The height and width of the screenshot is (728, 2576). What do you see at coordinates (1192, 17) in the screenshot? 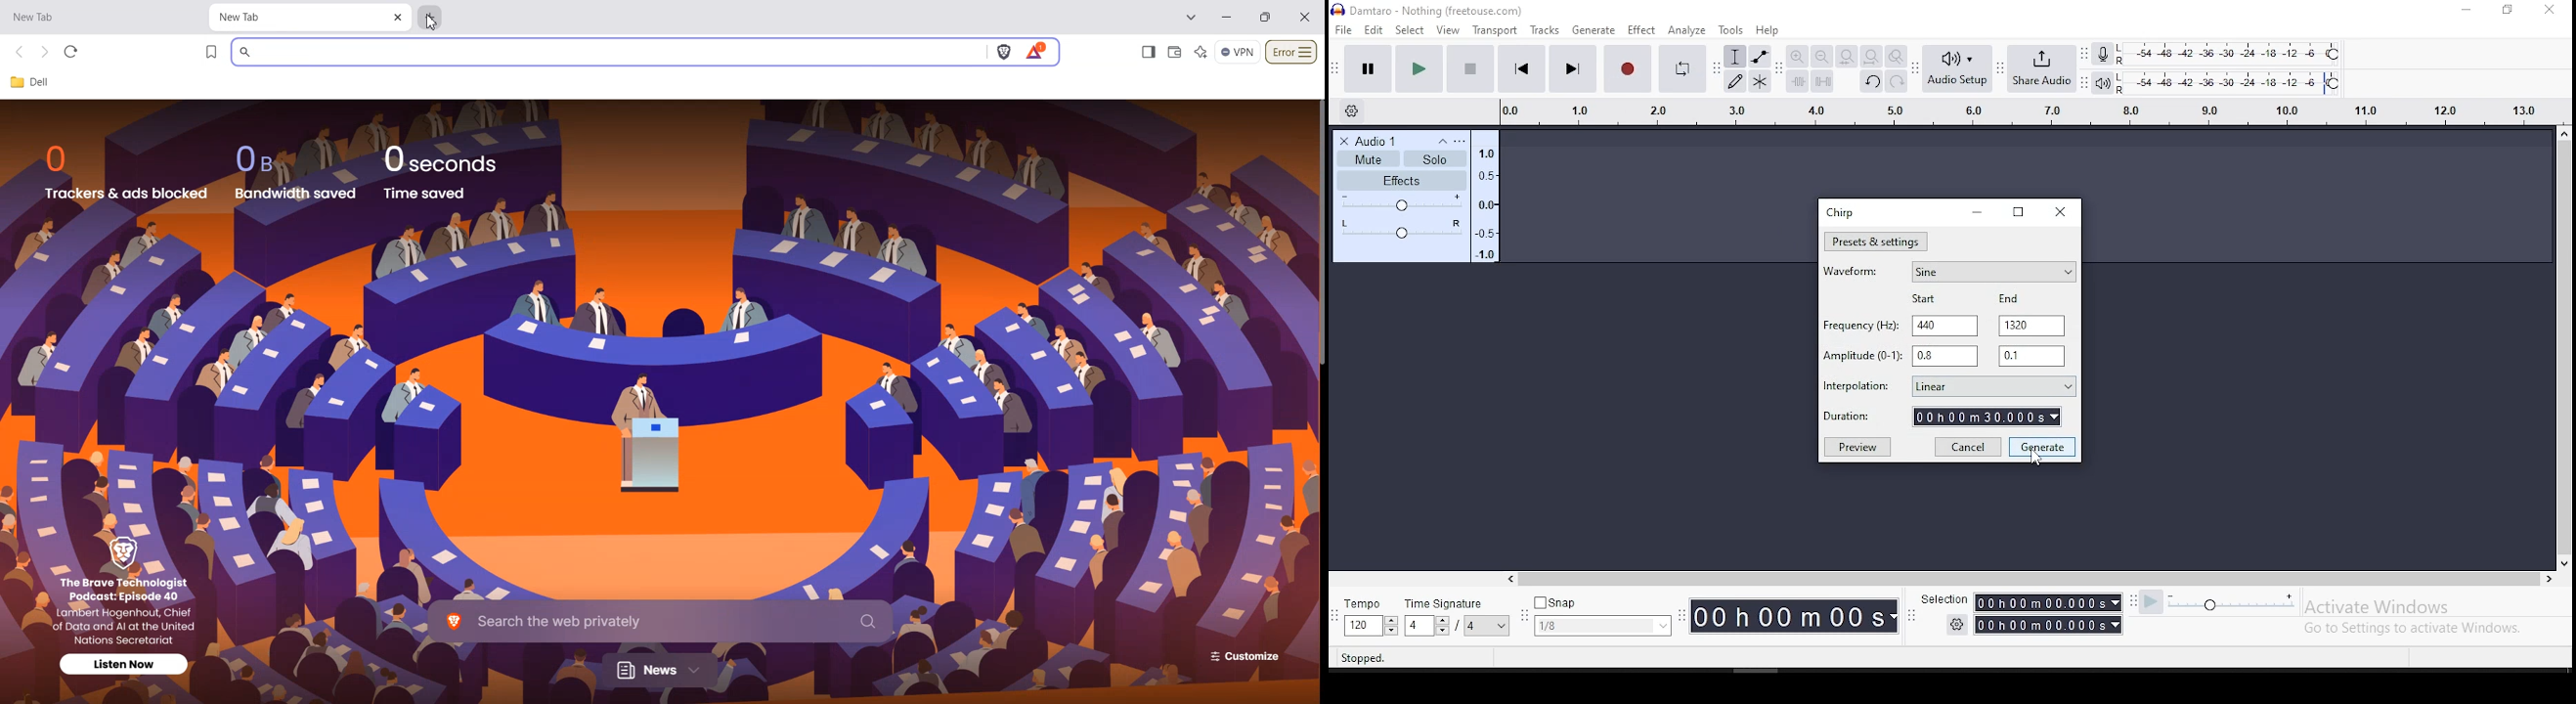
I see `Search tabs` at bounding box center [1192, 17].